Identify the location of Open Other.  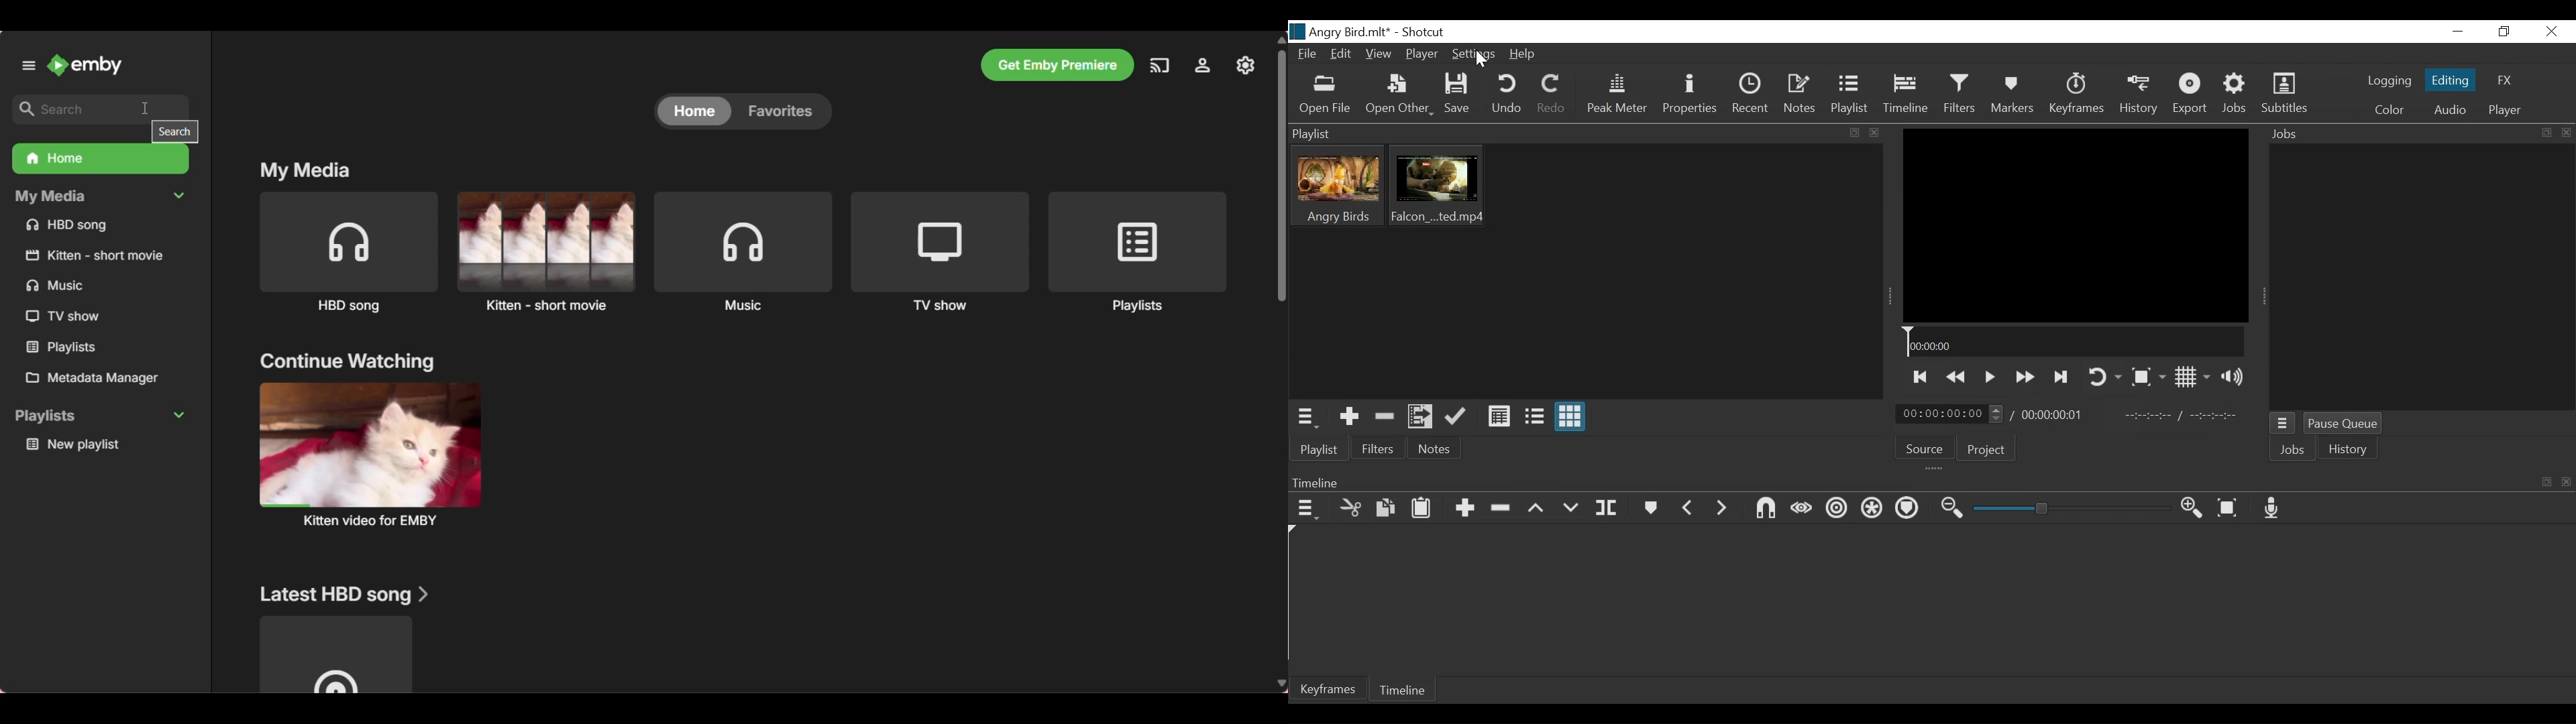
(1399, 96).